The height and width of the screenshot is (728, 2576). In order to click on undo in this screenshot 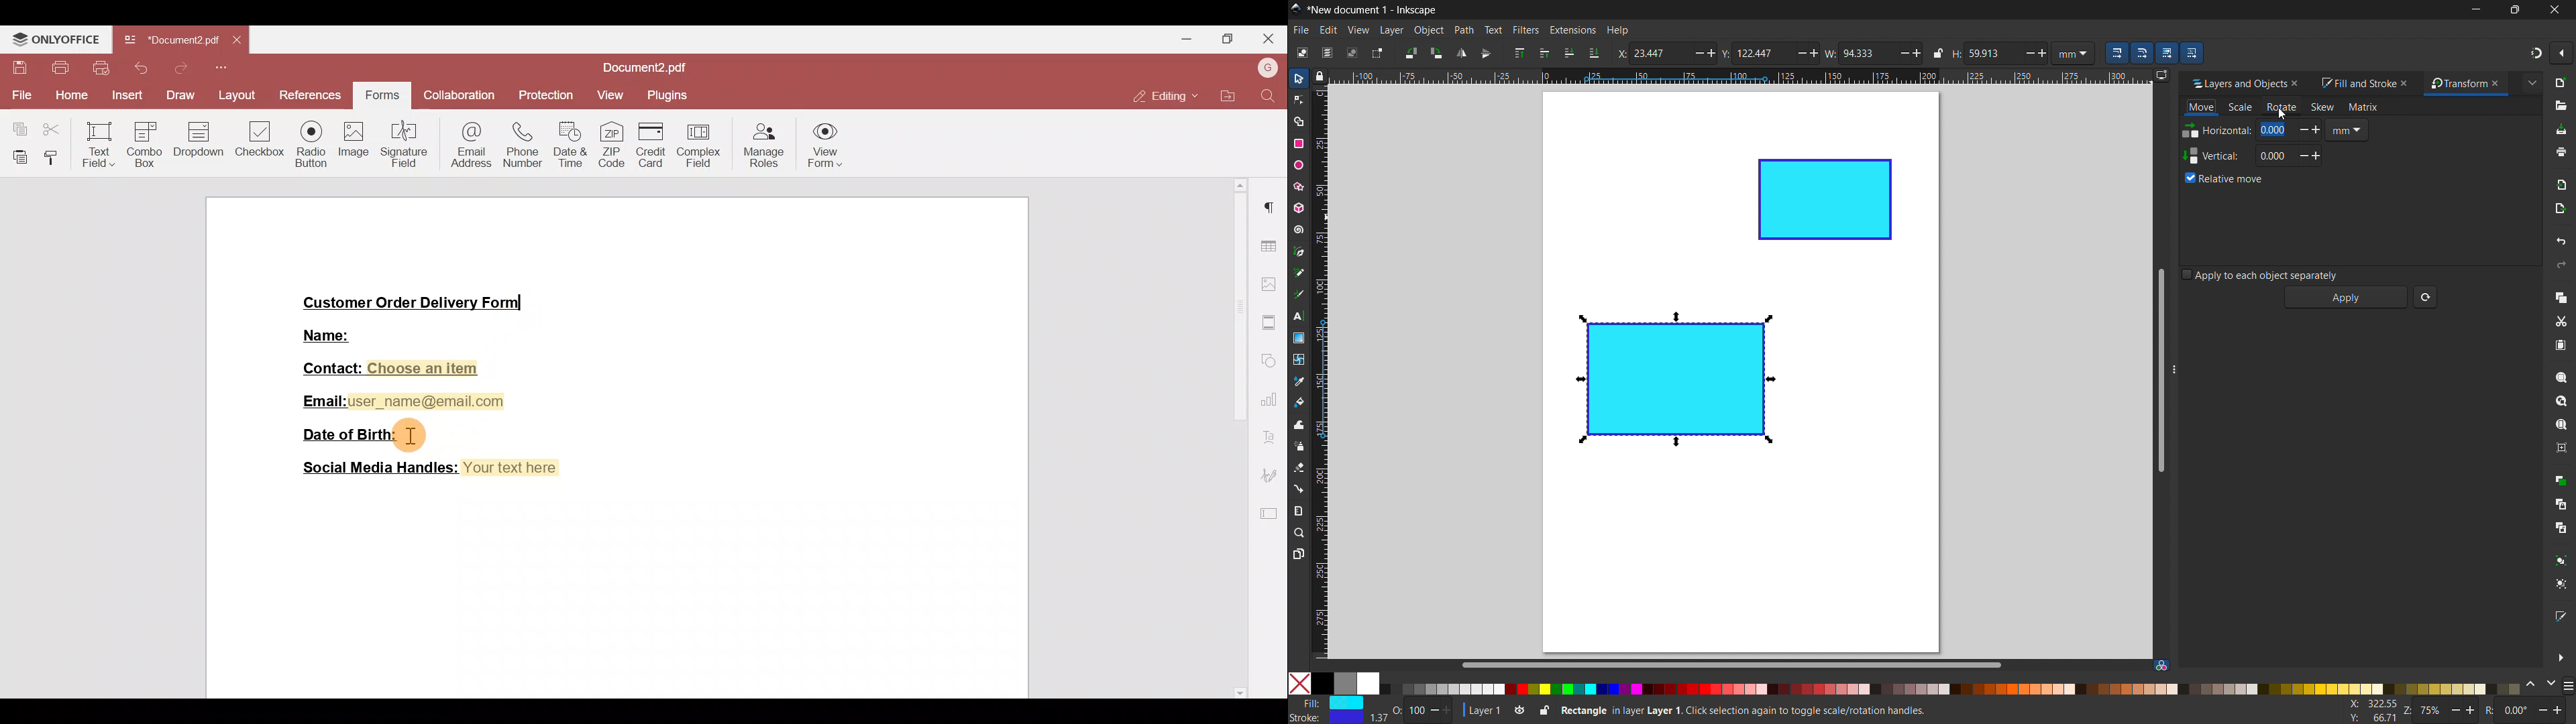, I will do `click(2561, 241)`.